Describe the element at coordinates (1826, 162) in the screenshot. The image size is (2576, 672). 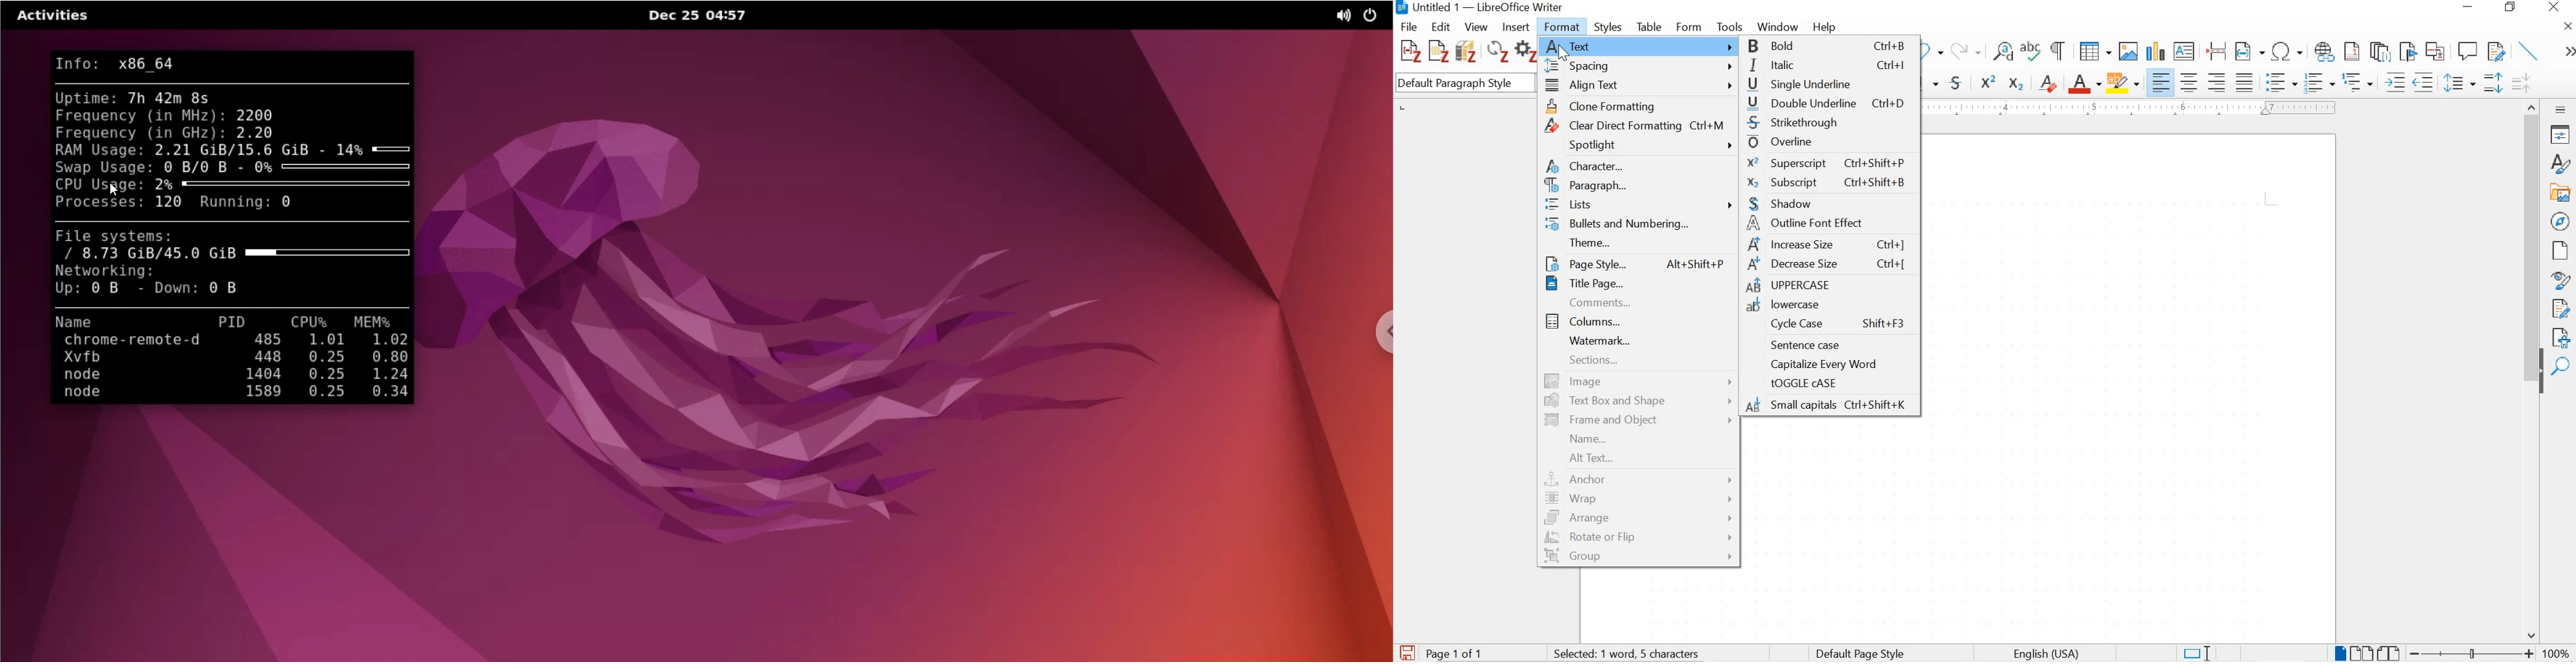
I see `superscript           Ctrl+Shift+P` at that location.